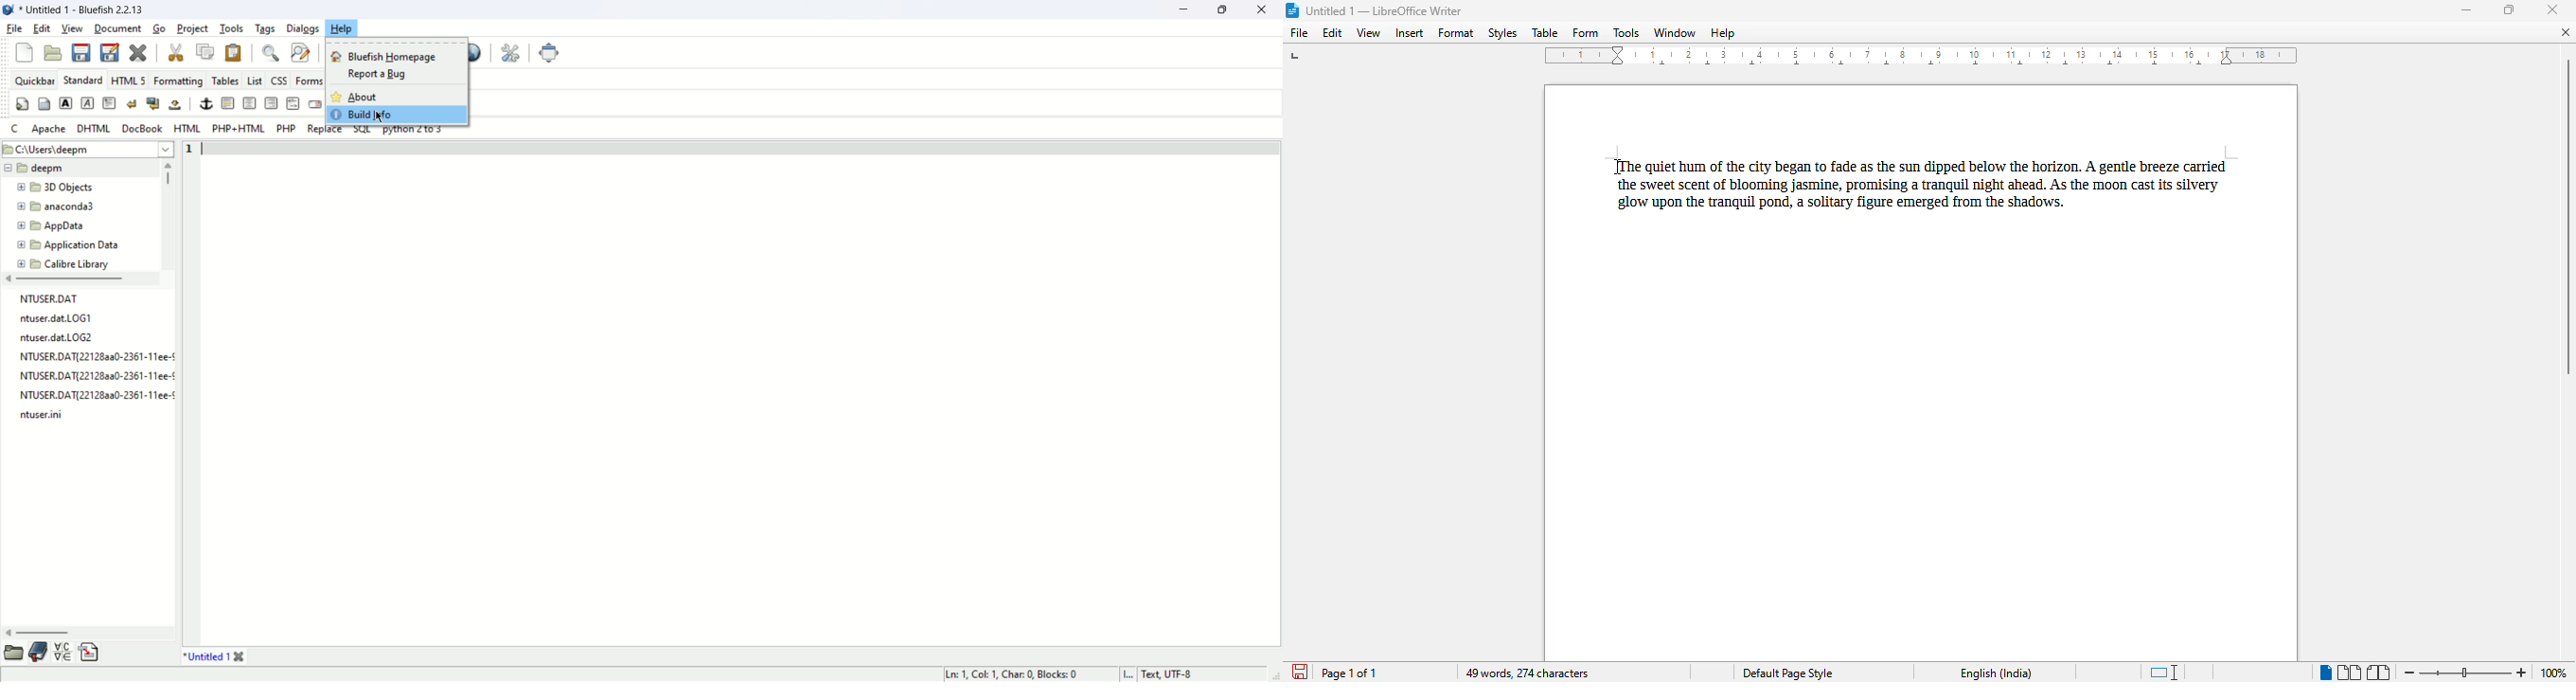 The image size is (2576, 700). Describe the element at coordinates (2567, 216) in the screenshot. I see `vertical scroll bar` at that location.